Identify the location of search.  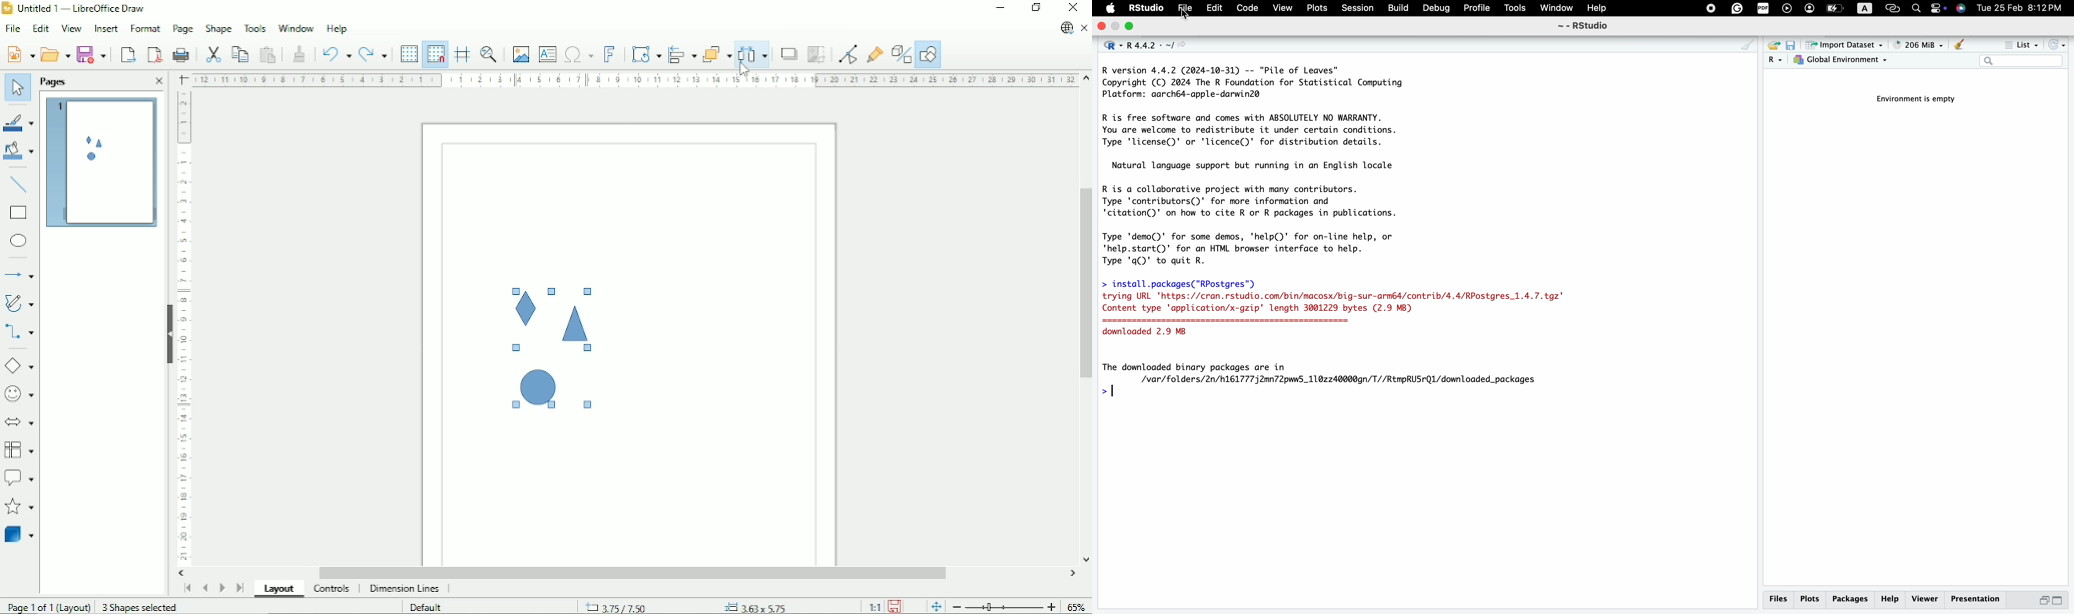
(1915, 8).